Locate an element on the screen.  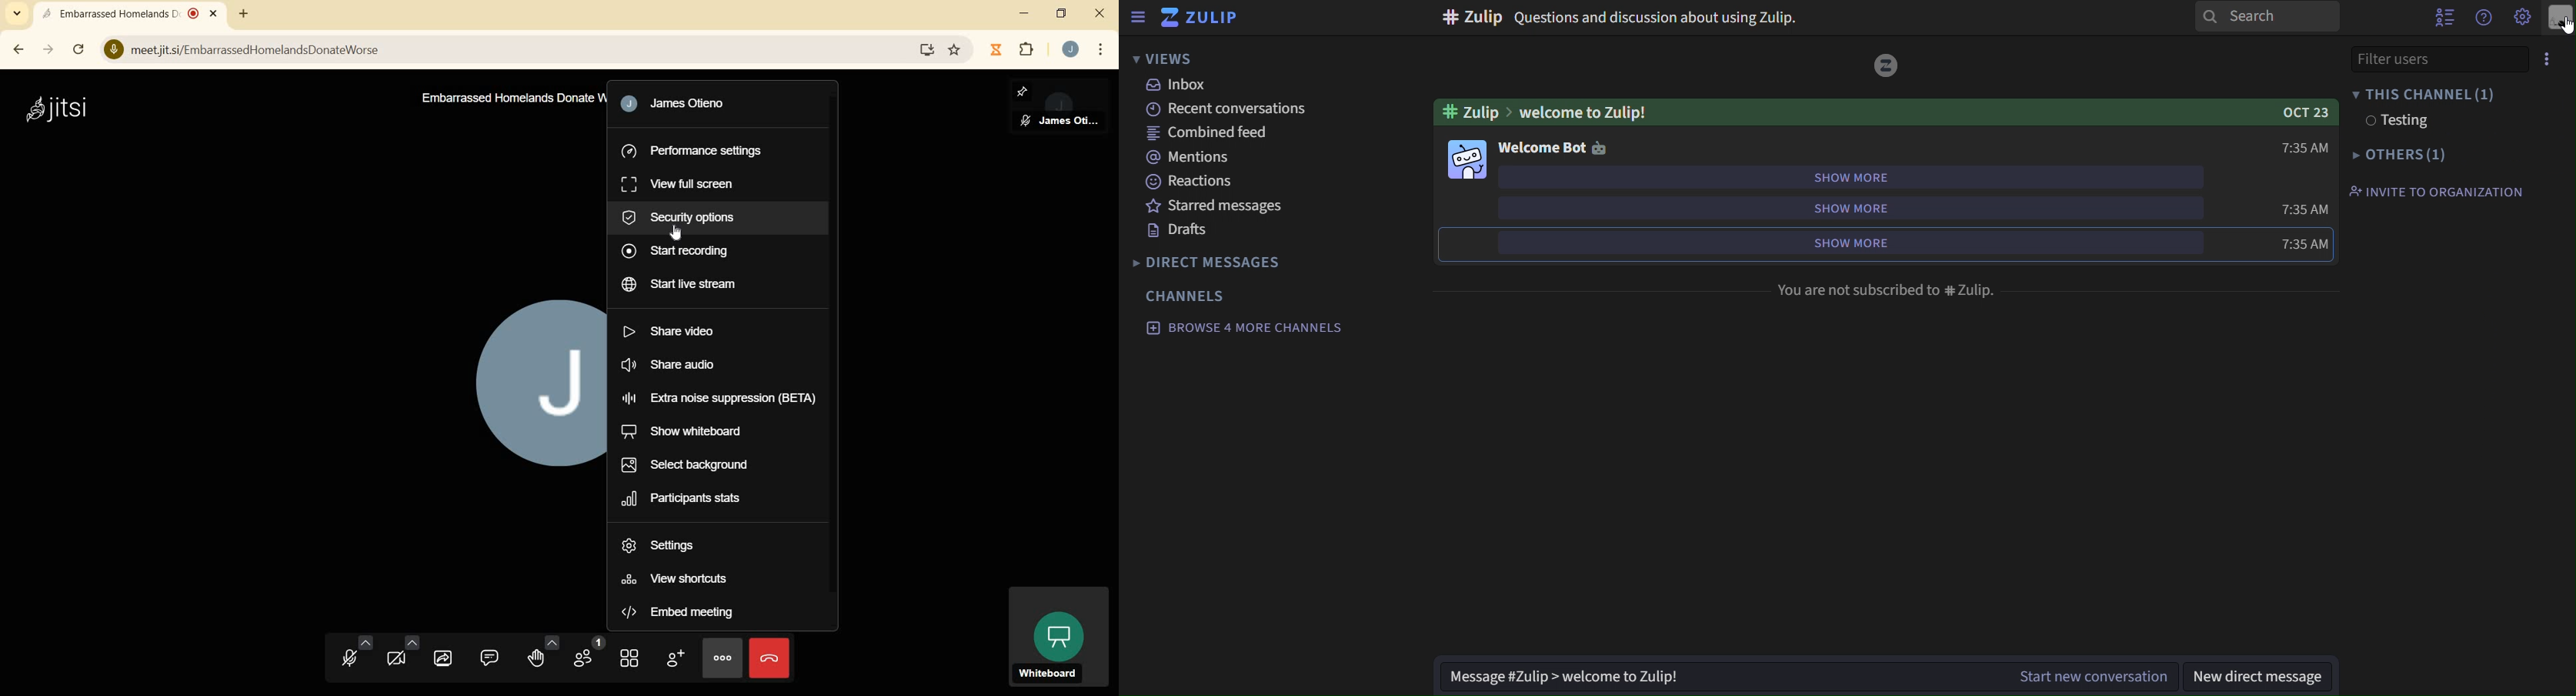
testing is located at coordinates (2397, 122).